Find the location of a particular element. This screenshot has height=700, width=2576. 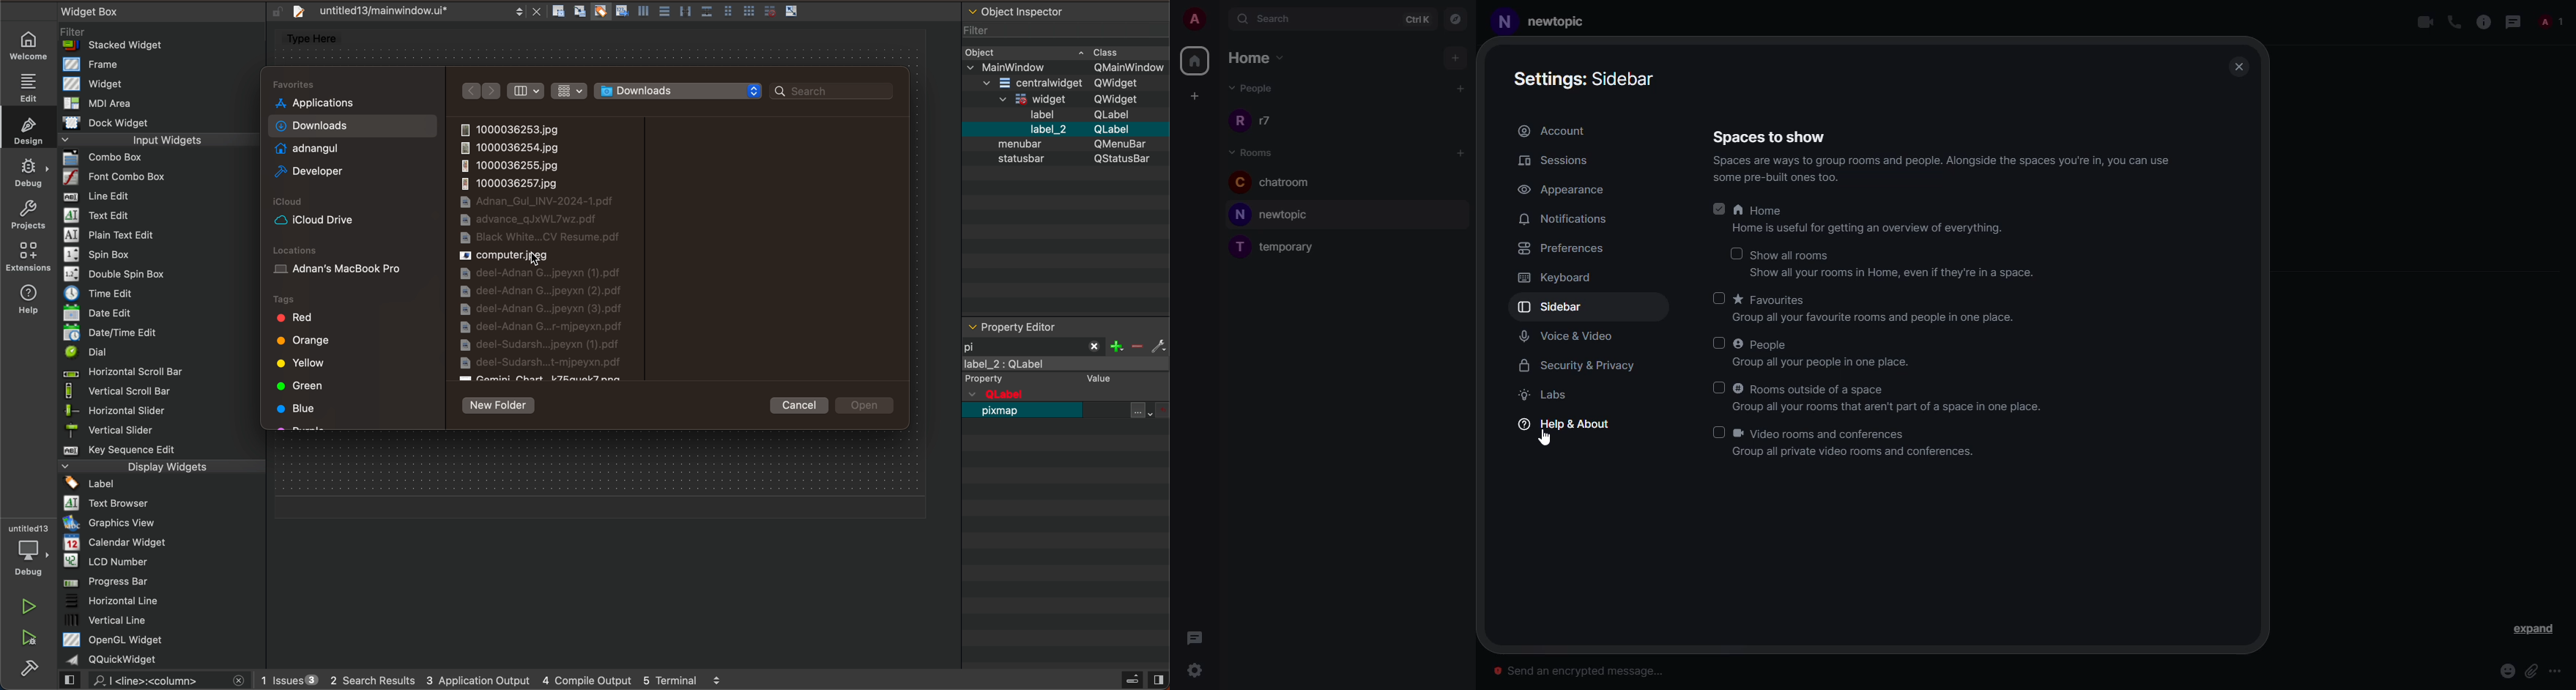

object inspector is located at coordinates (1064, 159).